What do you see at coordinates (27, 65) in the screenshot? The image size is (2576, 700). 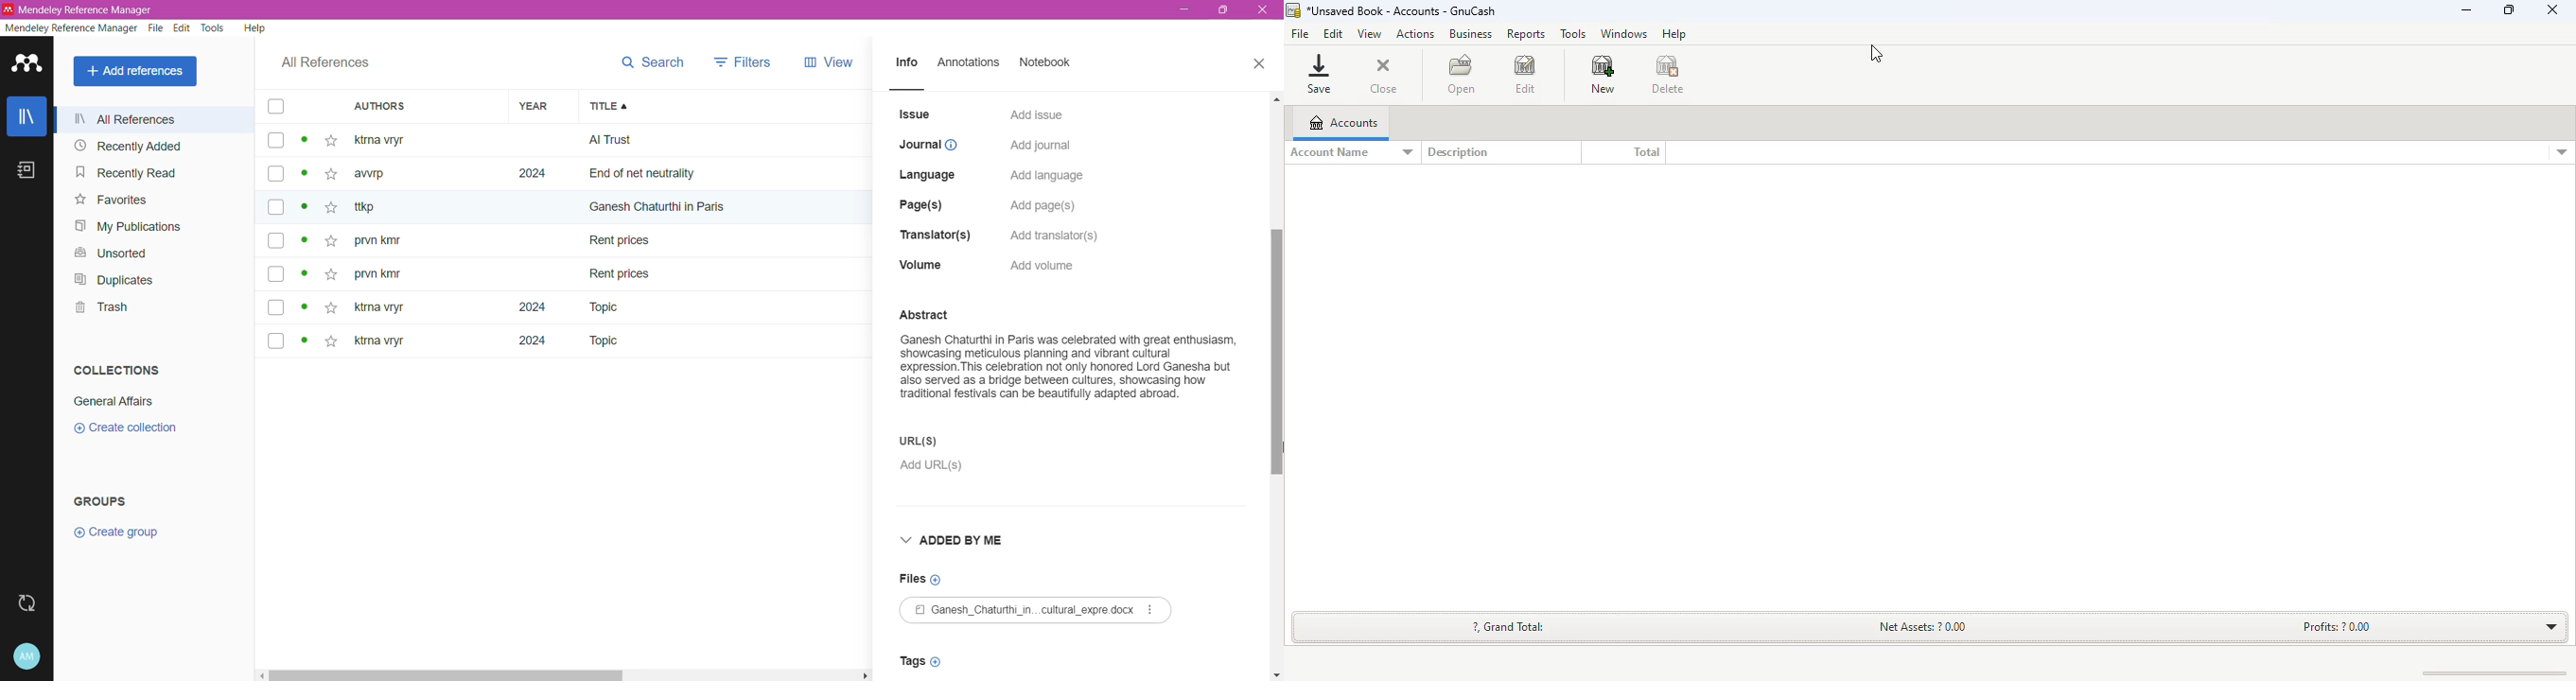 I see `Application Logo` at bounding box center [27, 65].